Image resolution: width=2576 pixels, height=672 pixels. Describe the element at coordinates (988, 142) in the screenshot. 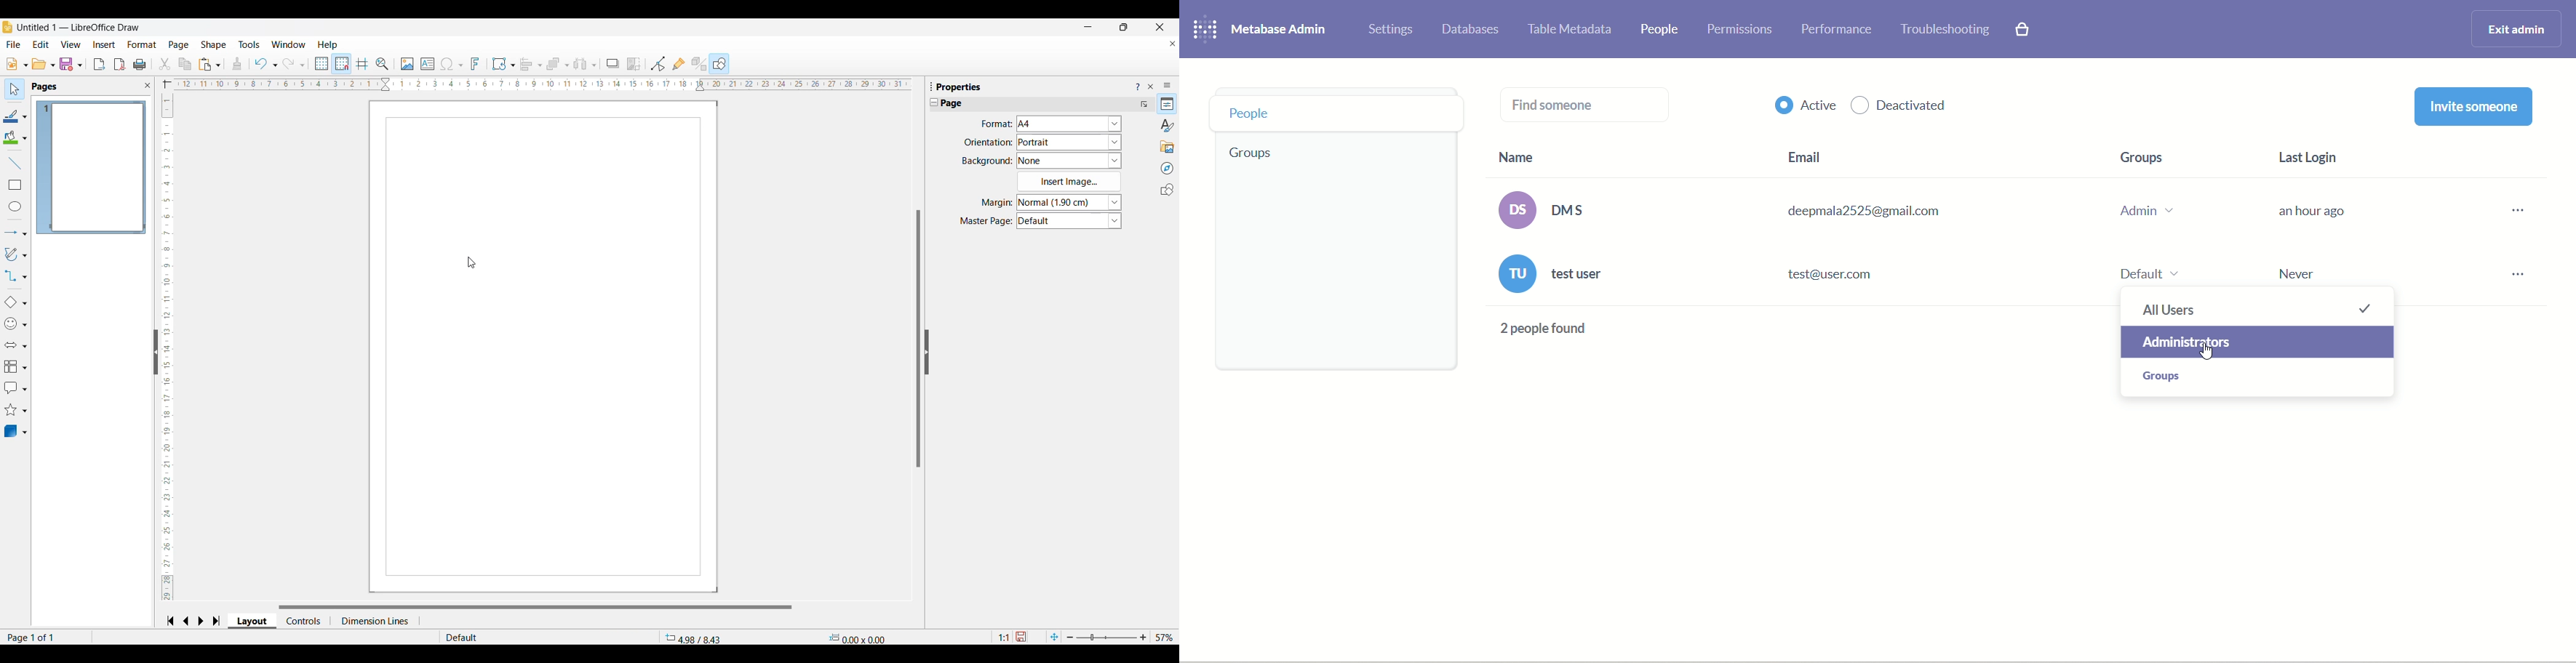

I see `orientation` at that location.